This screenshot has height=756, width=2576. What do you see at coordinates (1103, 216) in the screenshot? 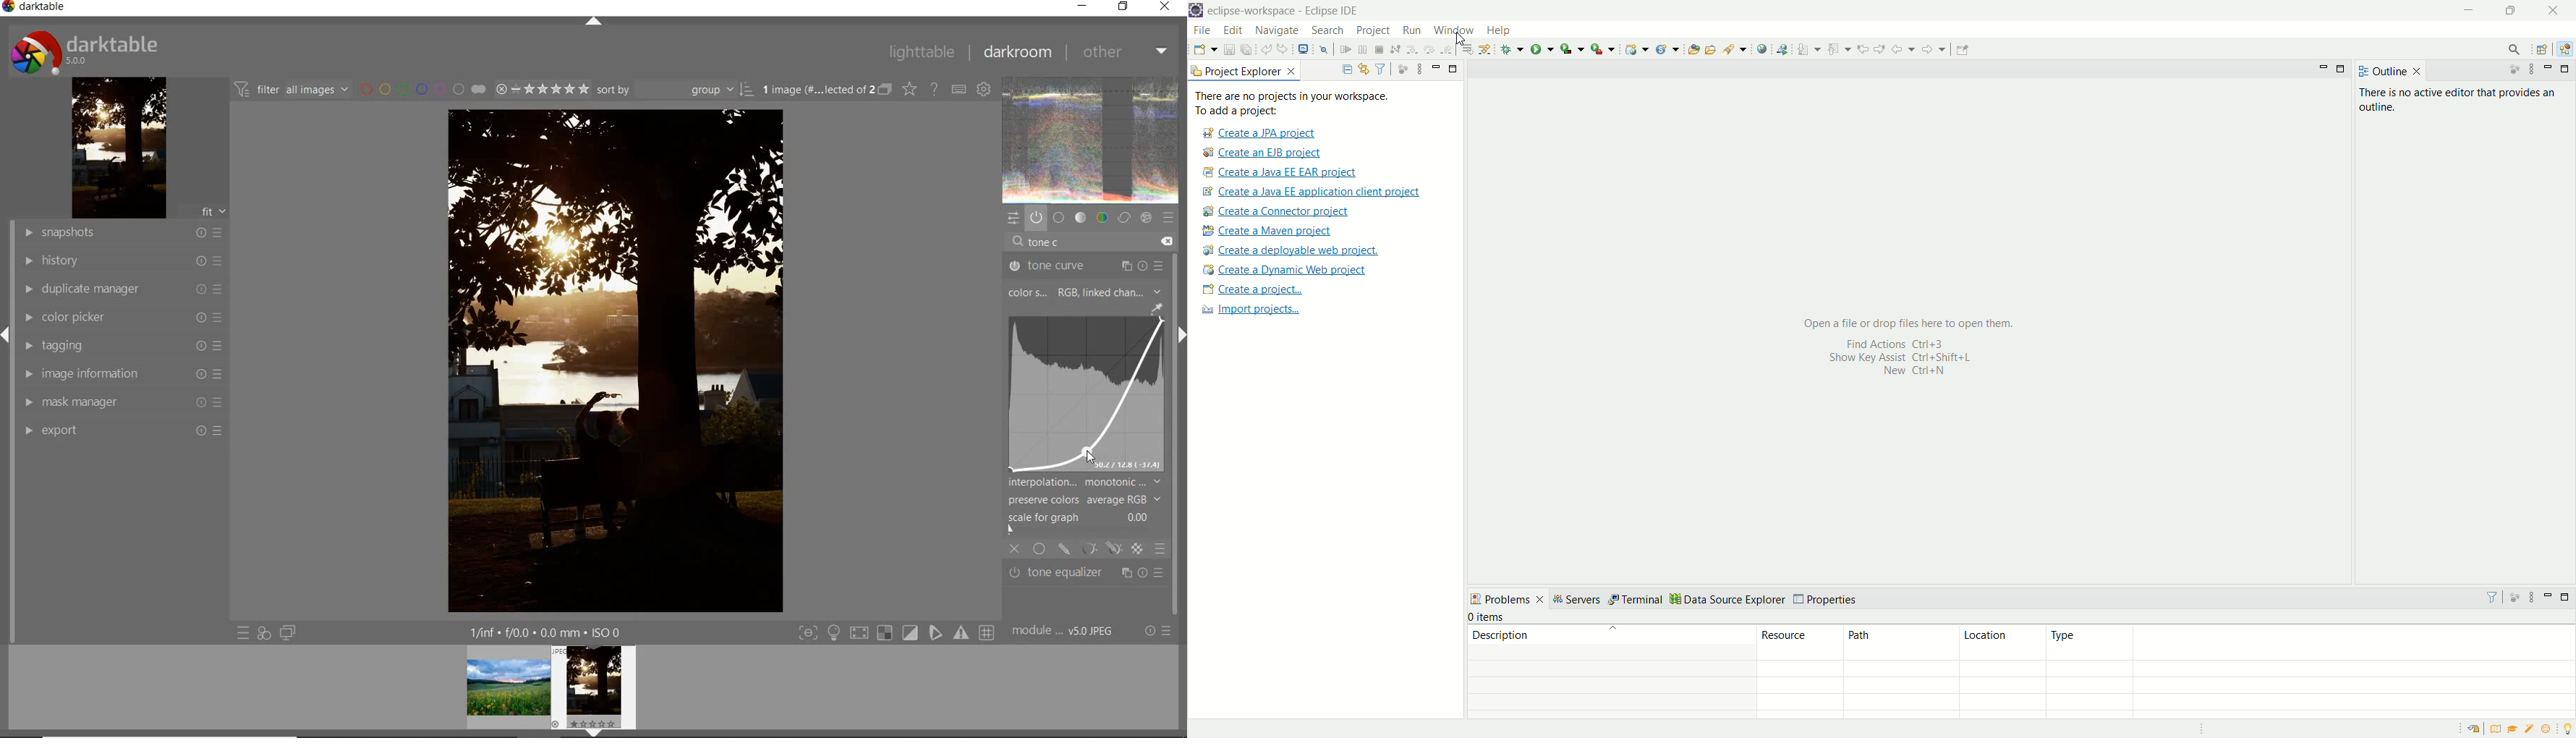
I see `color` at bounding box center [1103, 216].